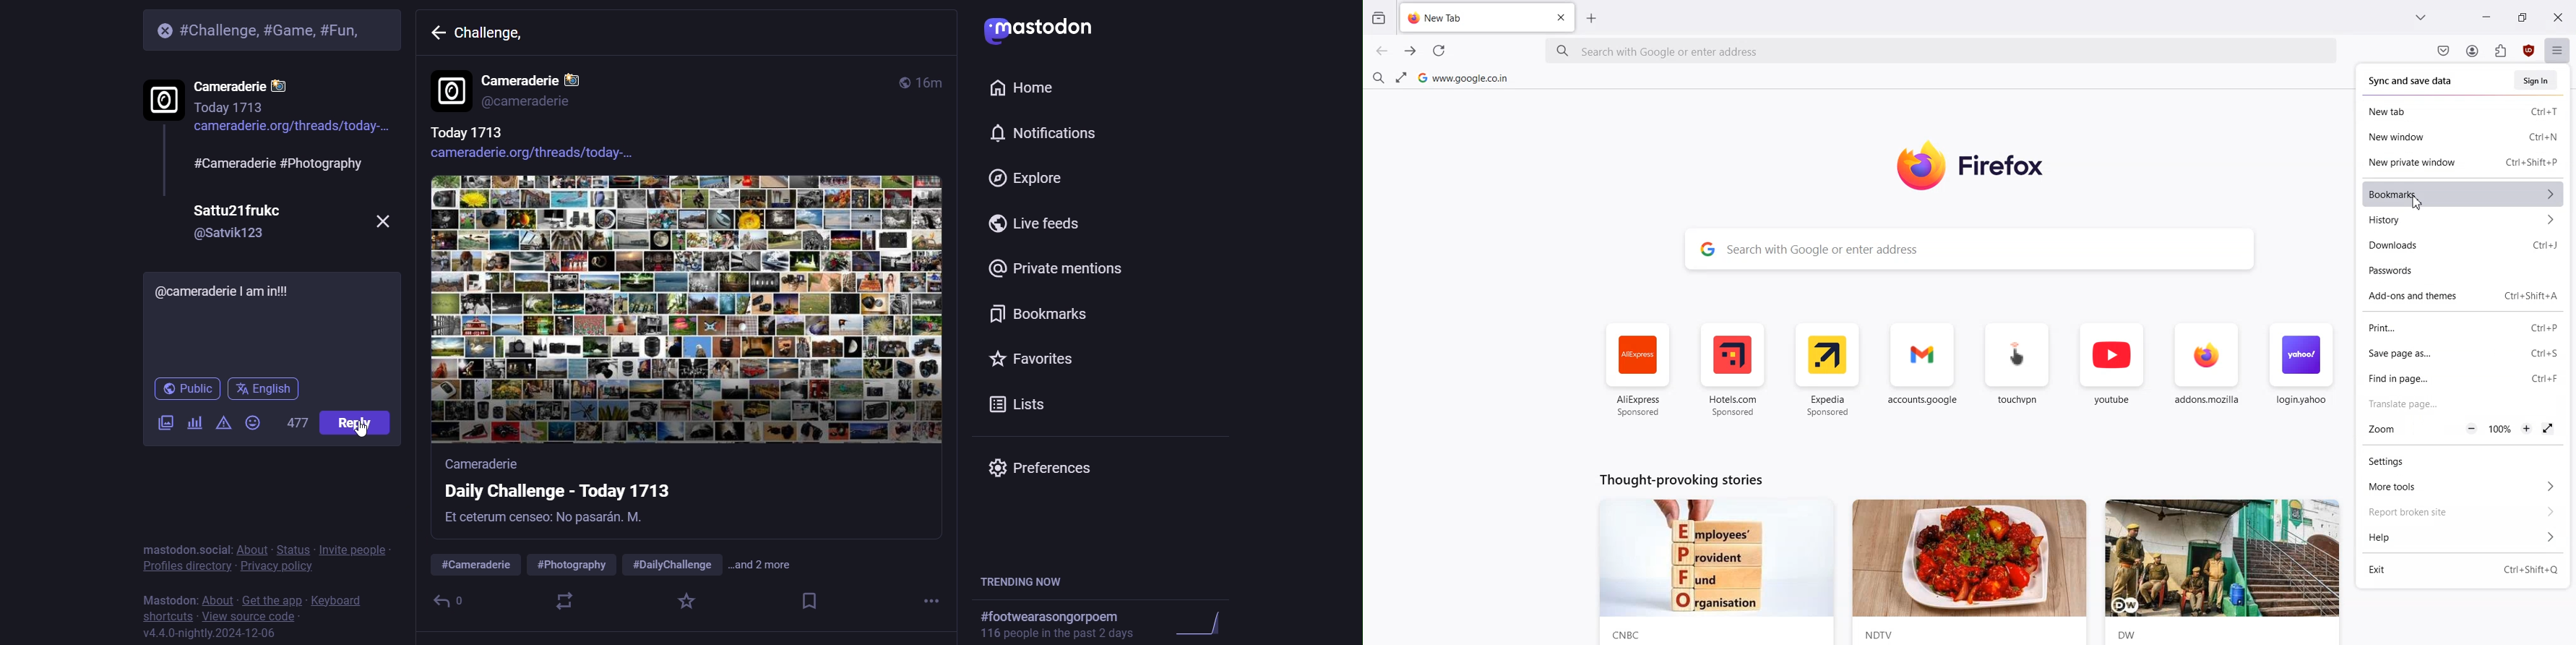 This screenshot has width=2576, height=672. Describe the element at coordinates (1942, 52) in the screenshot. I see `Search bar` at that location.